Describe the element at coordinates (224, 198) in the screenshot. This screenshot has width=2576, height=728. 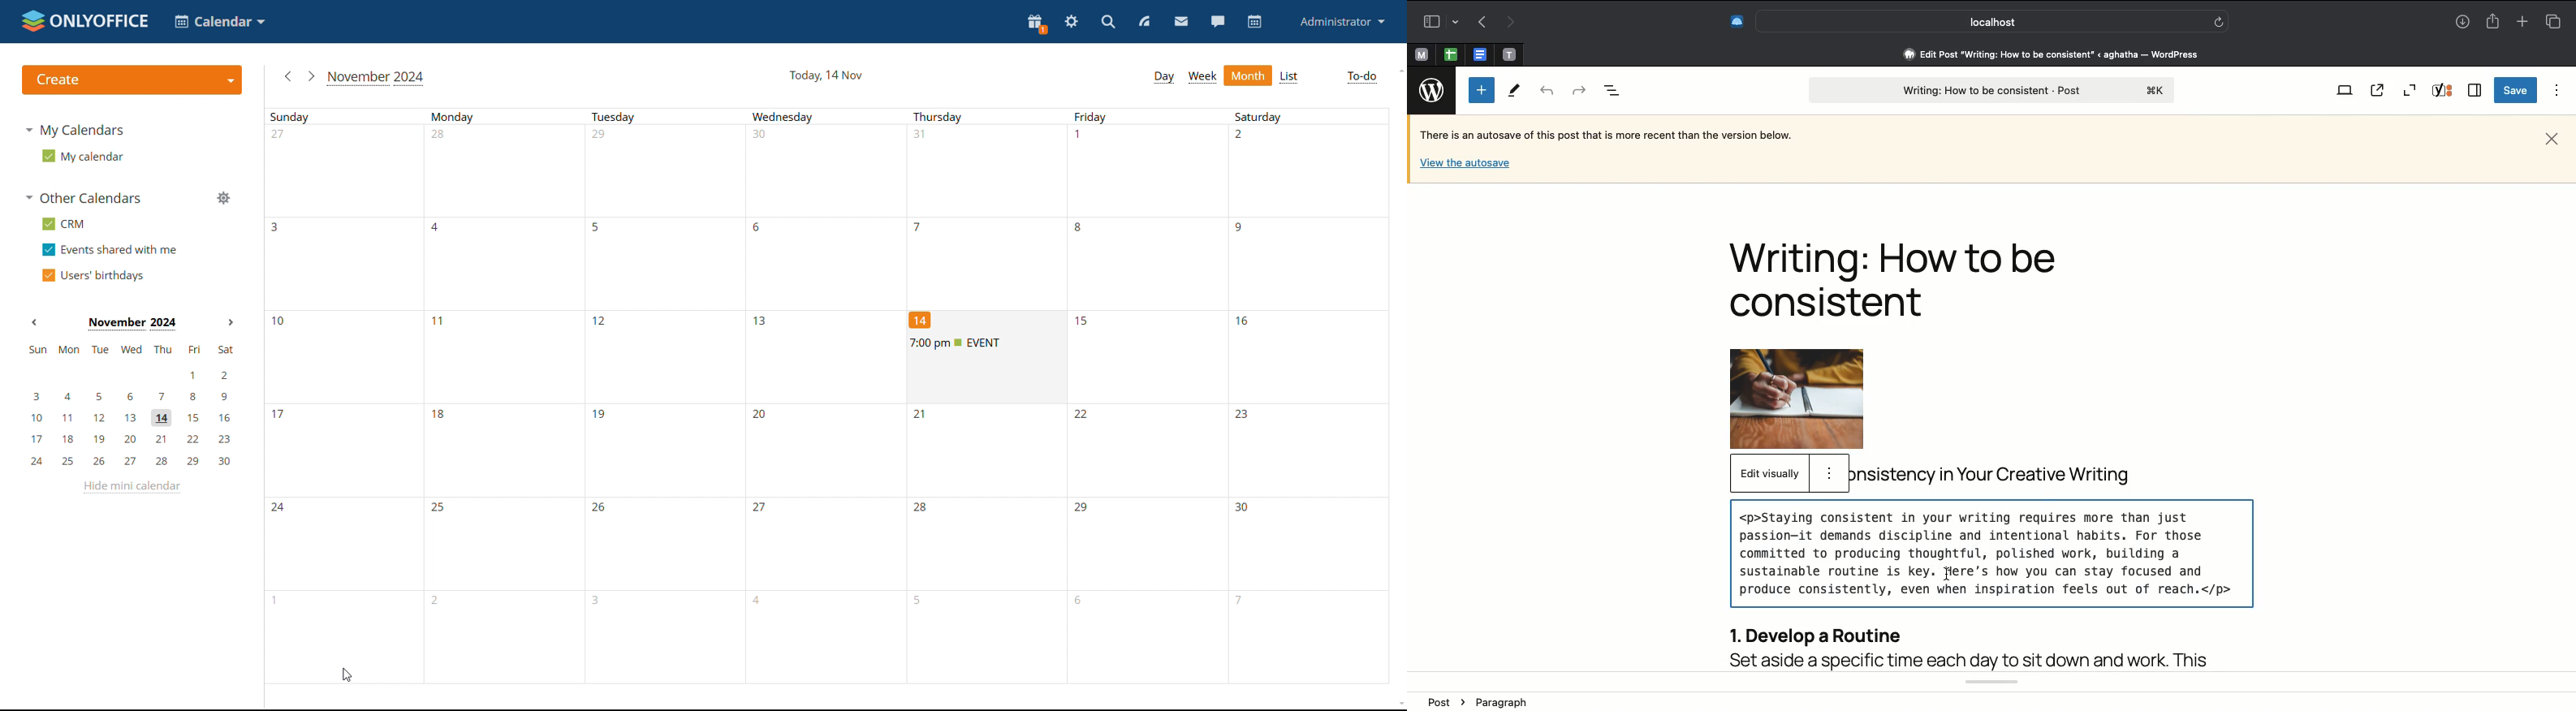
I see `manage` at that location.